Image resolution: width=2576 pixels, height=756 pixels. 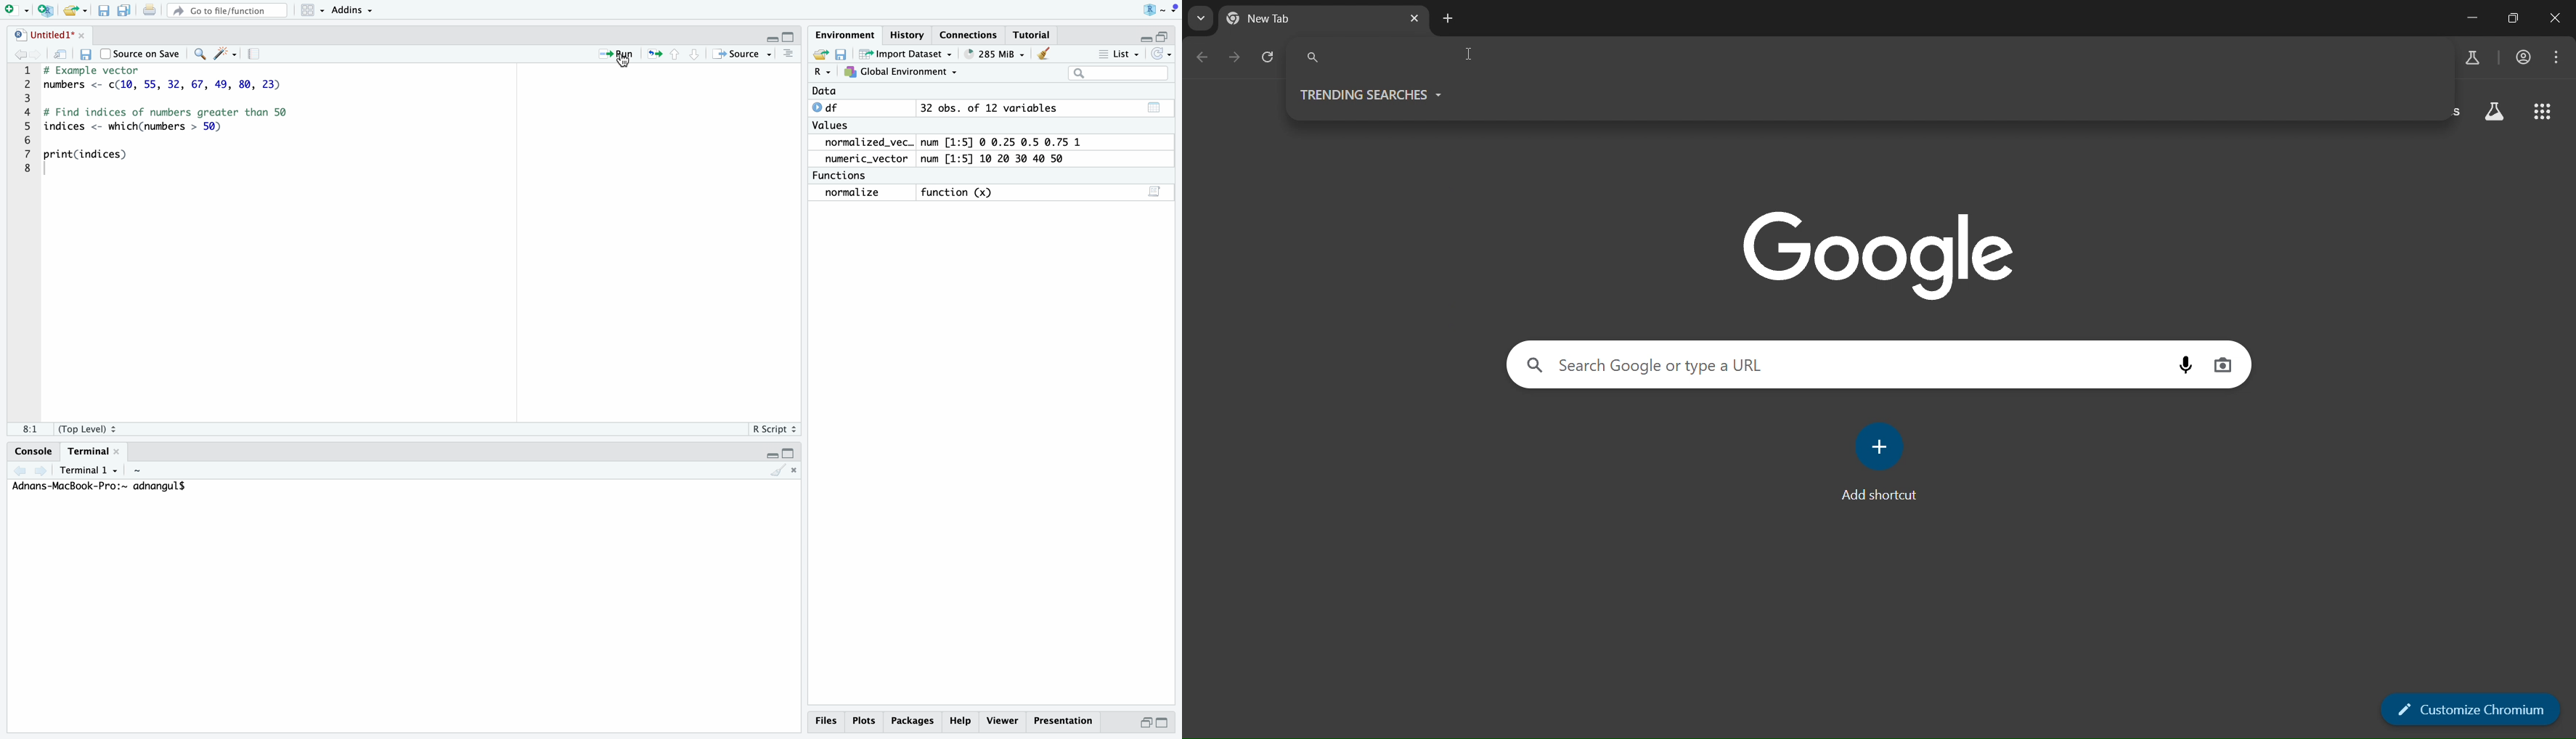 What do you see at coordinates (257, 55) in the screenshot?
I see `SETTINGS` at bounding box center [257, 55].